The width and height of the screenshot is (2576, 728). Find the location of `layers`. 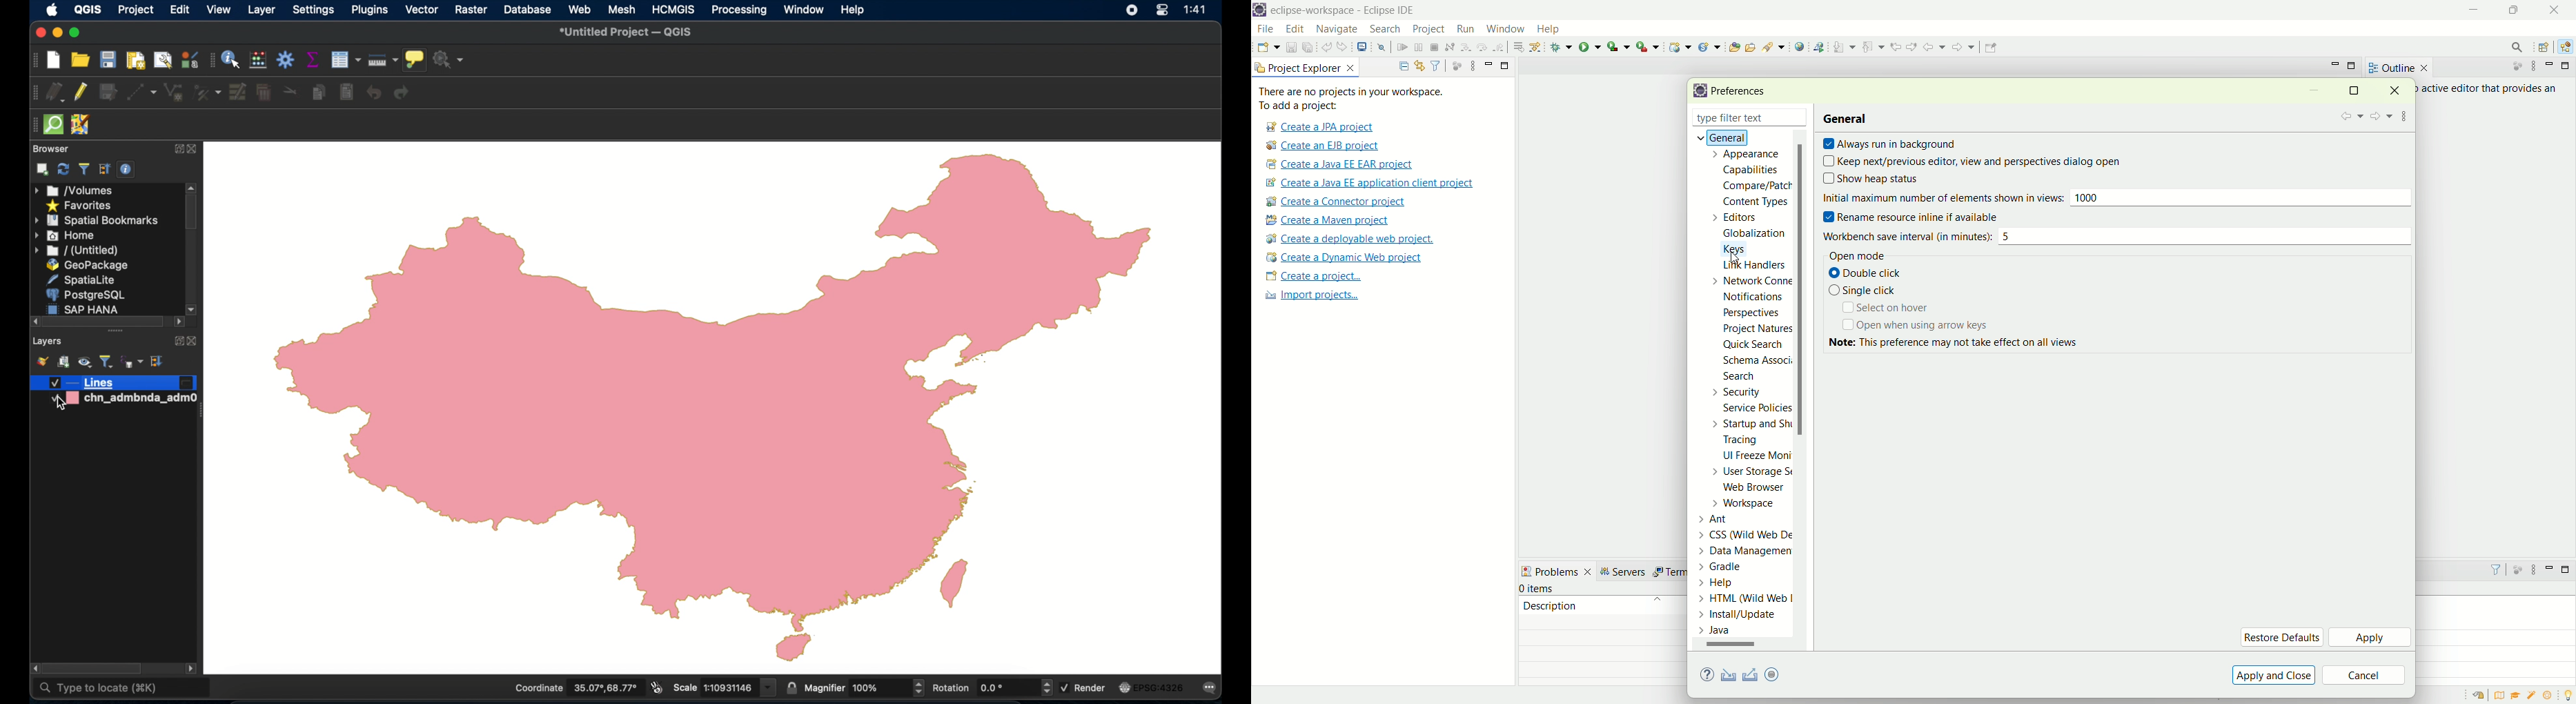

layers is located at coordinates (47, 342).